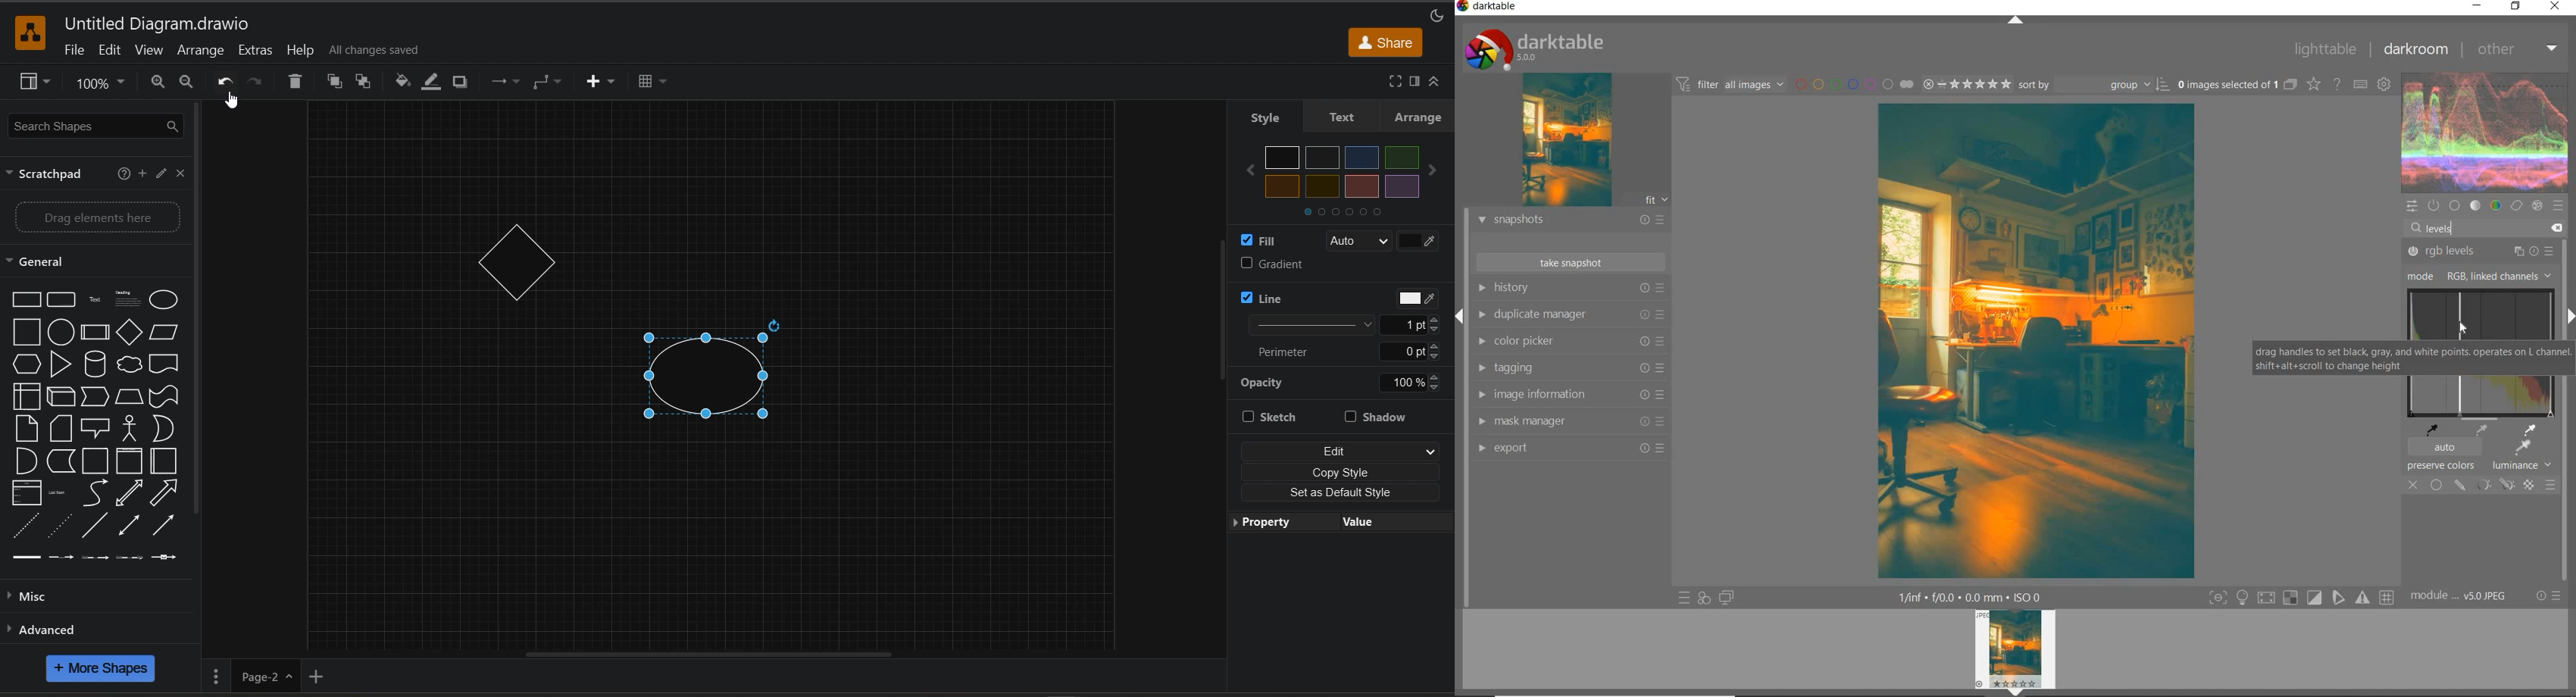 This screenshot has width=2576, height=700. I want to click on correct, so click(2517, 206).